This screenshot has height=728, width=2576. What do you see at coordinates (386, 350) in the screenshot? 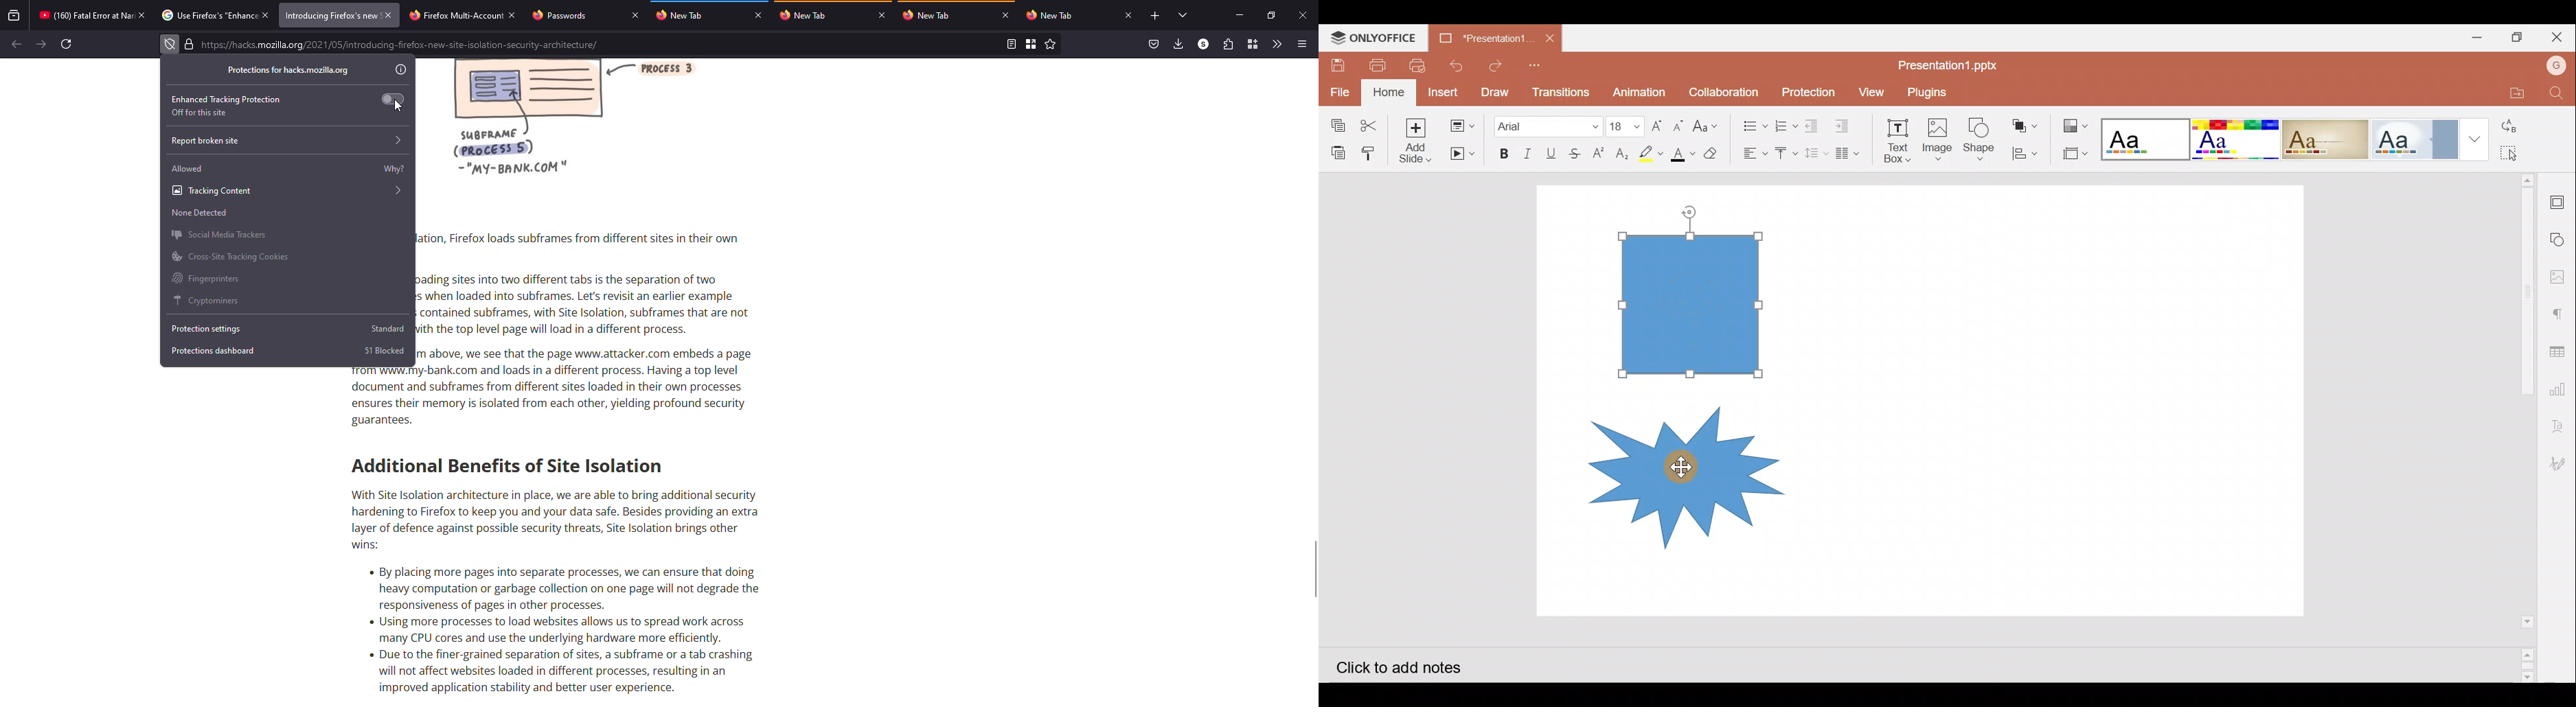
I see `51 blocked` at bounding box center [386, 350].